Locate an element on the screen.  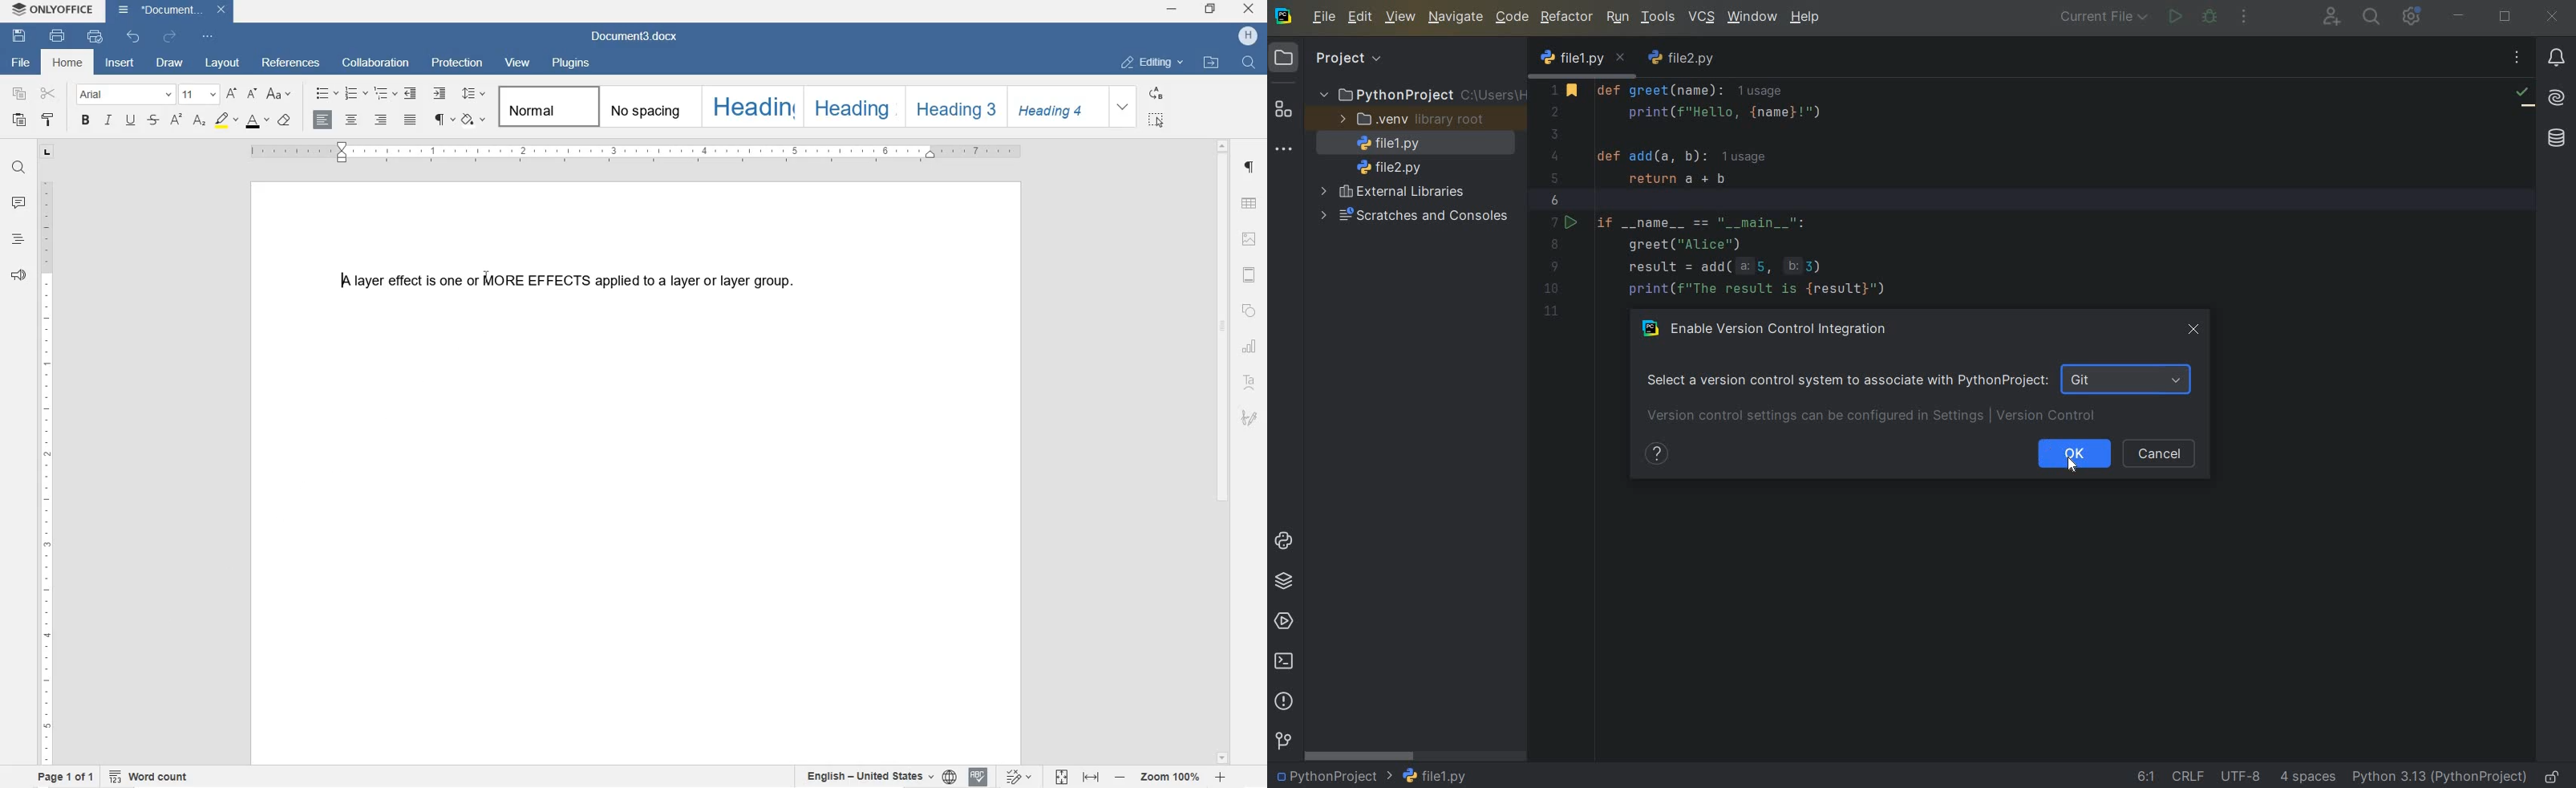
INSERT is located at coordinates (121, 66).